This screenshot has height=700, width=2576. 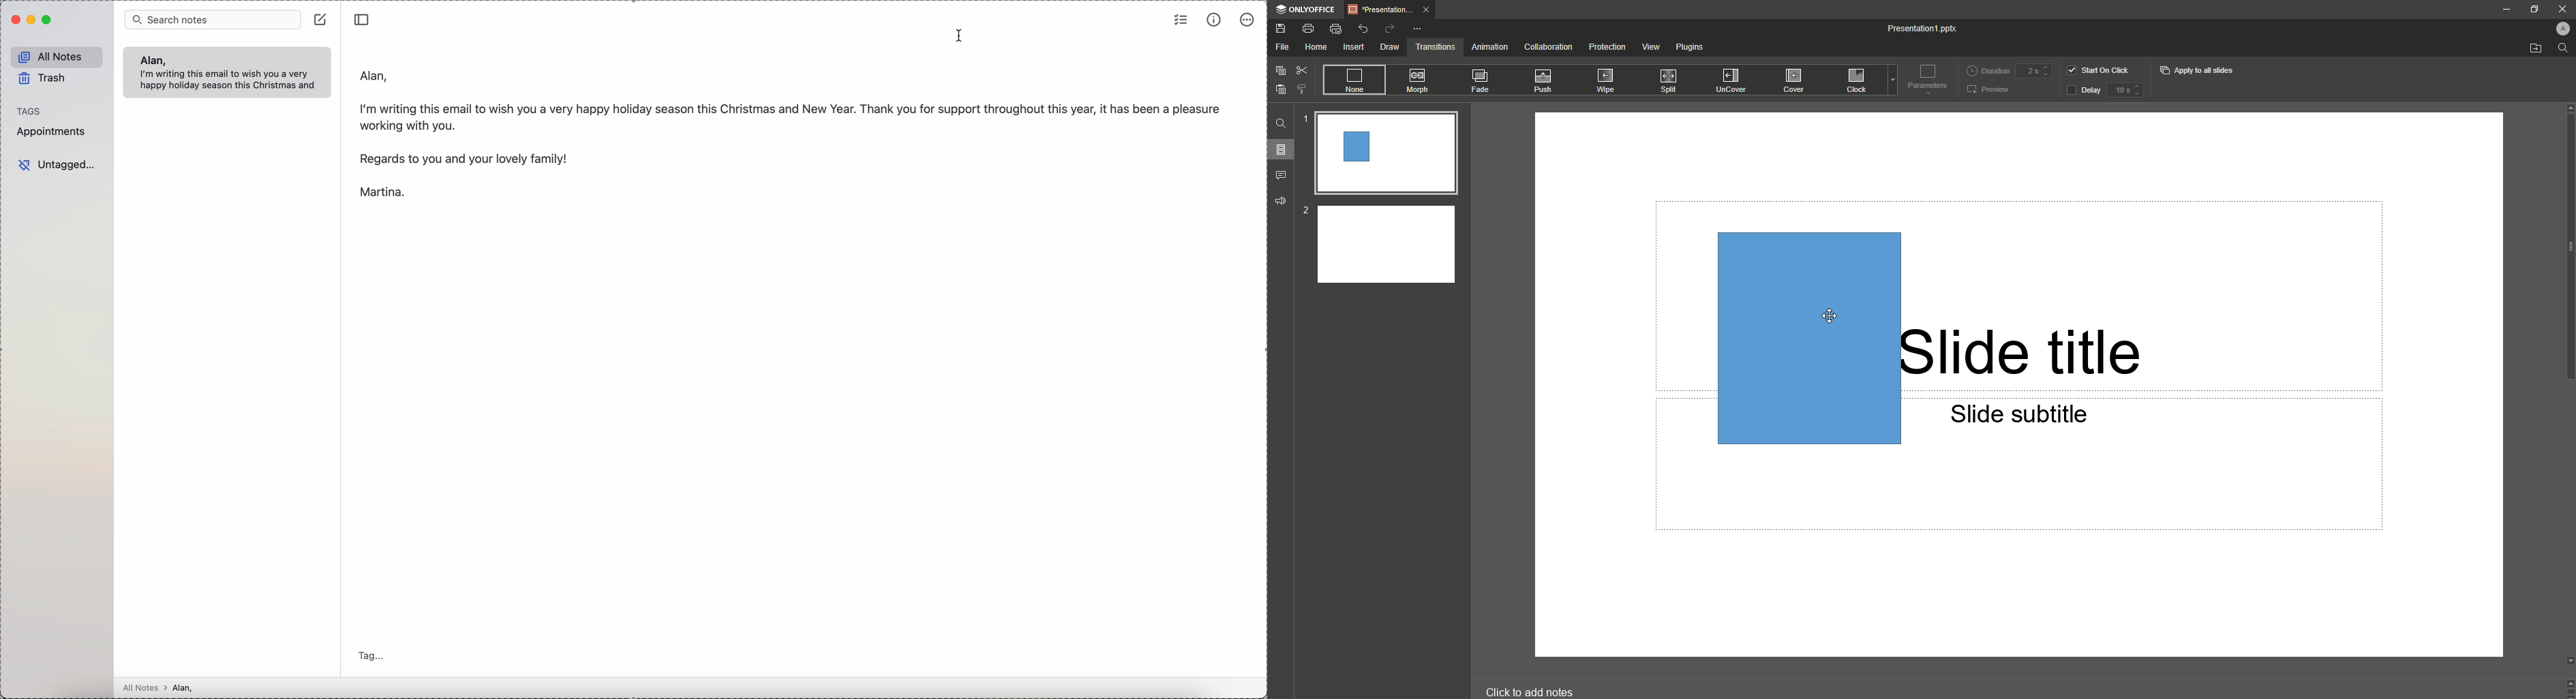 I want to click on all notes, so click(x=57, y=57).